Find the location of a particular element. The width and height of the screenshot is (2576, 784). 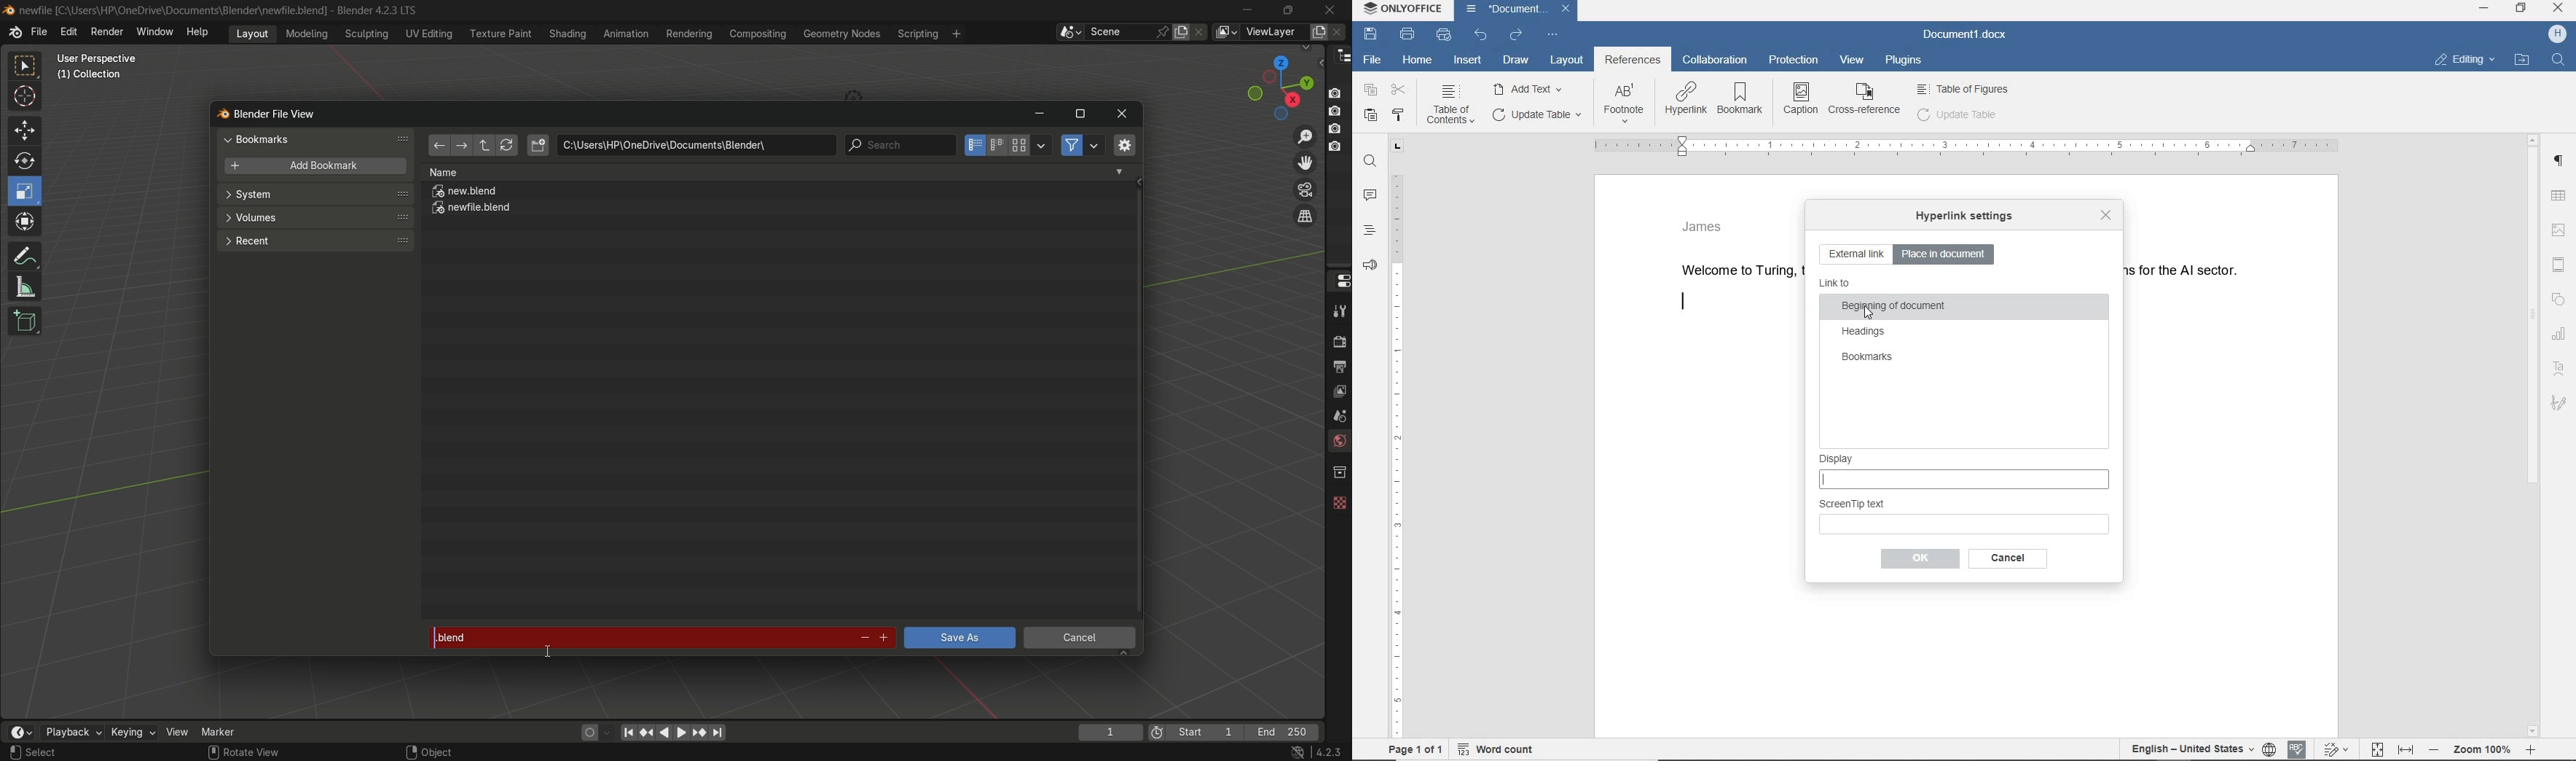

texture is located at coordinates (1338, 500).